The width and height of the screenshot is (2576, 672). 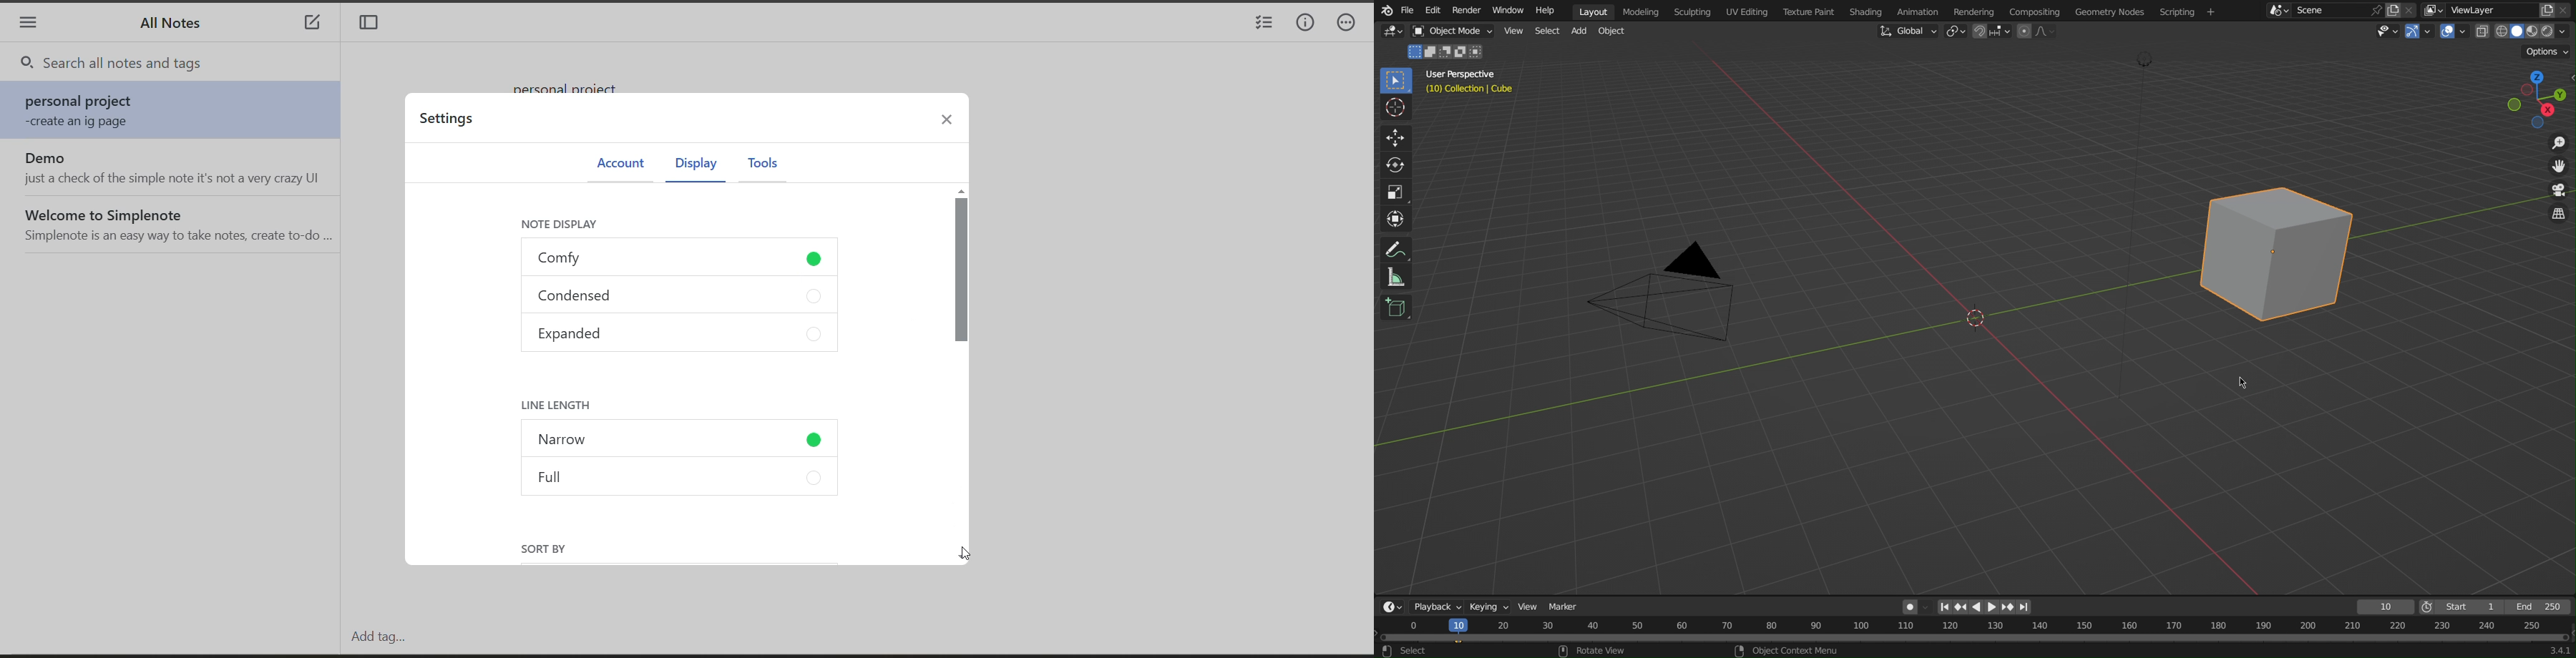 I want to click on infor, so click(x=1306, y=24).